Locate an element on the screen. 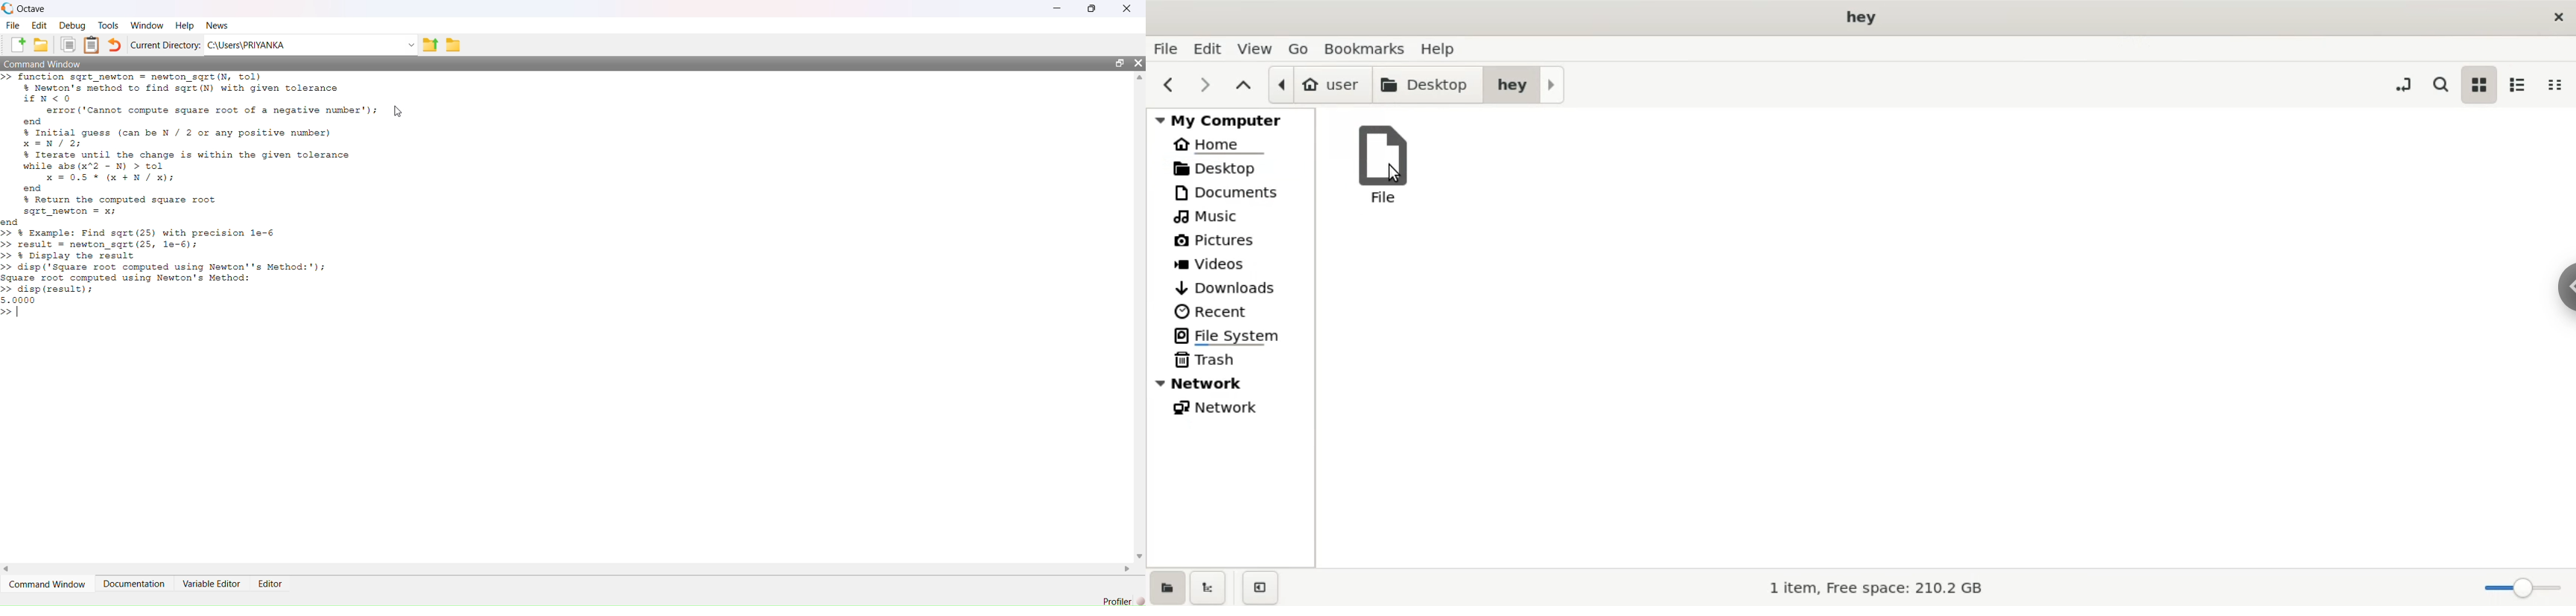 The height and width of the screenshot is (616, 2576). recent is located at coordinates (1237, 310).